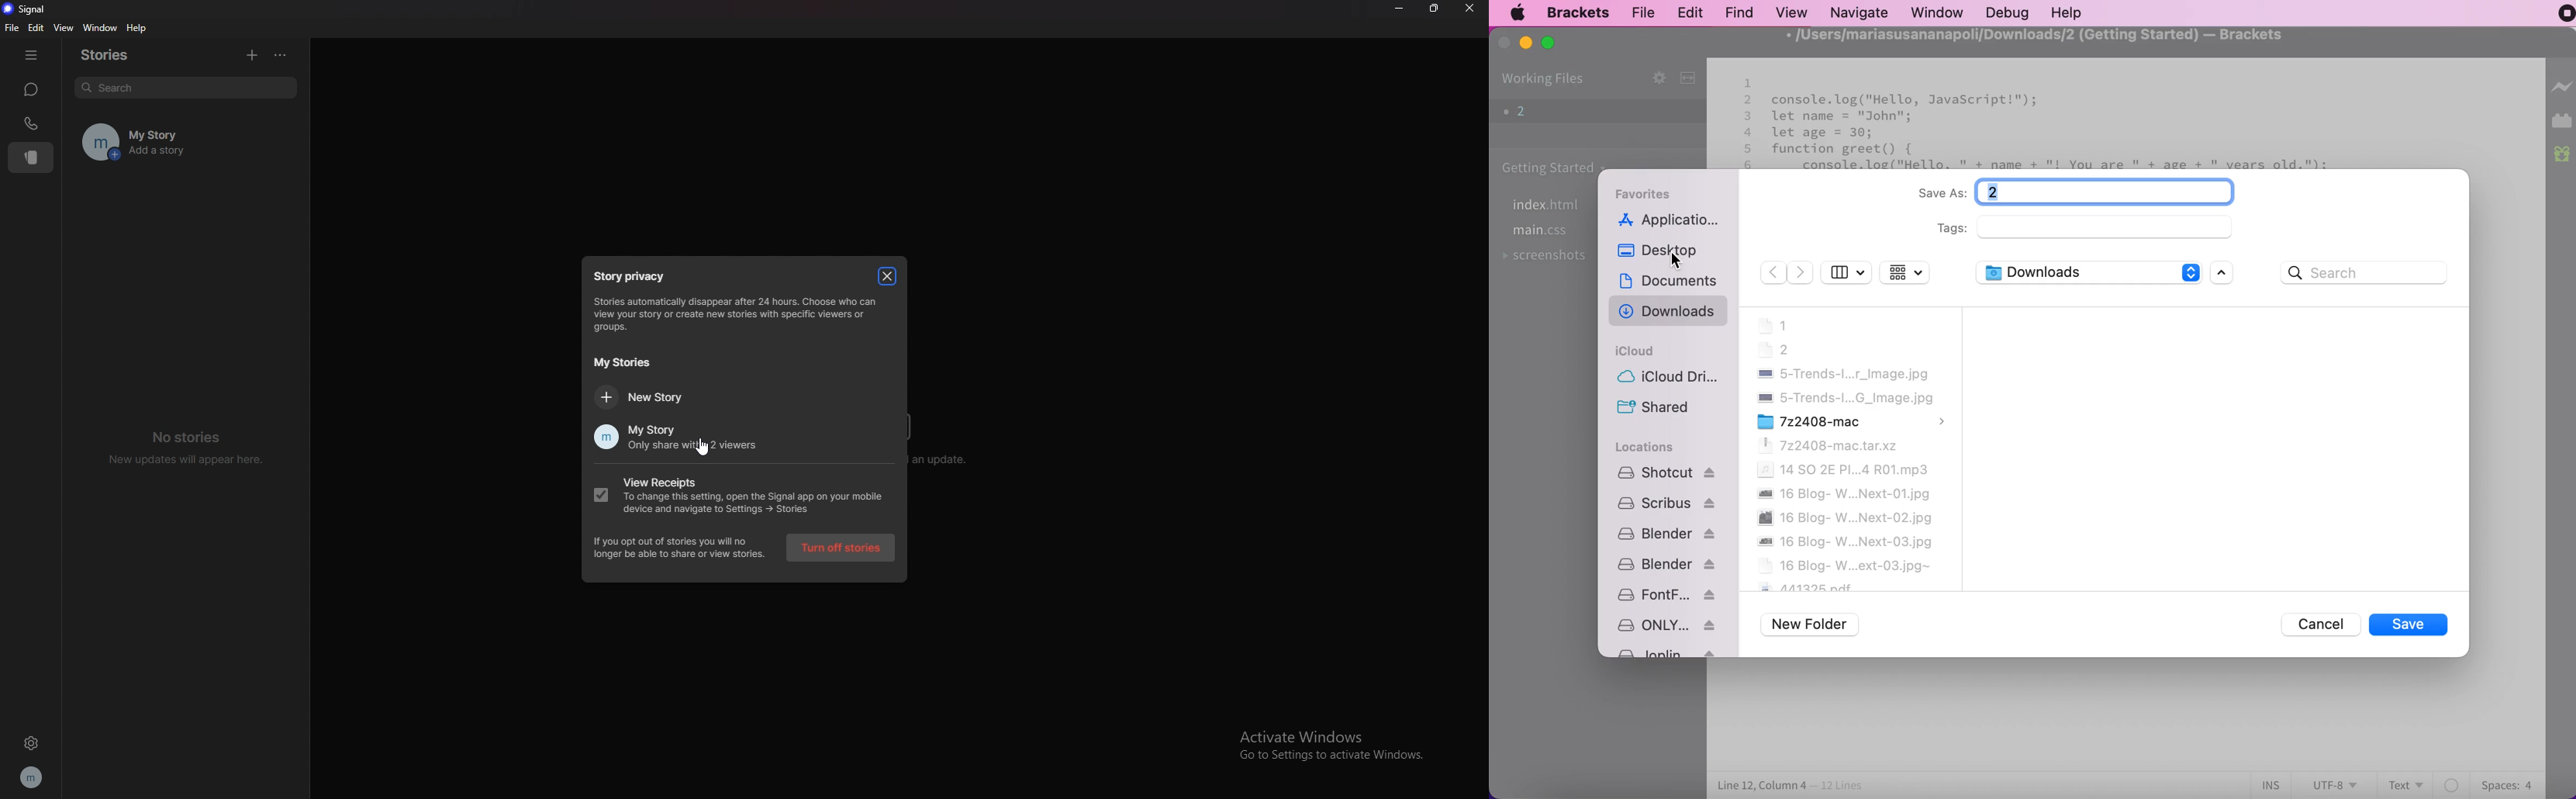  What do you see at coordinates (252, 55) in the screenshot?
I see `add story` at bounding box center [252, 55].